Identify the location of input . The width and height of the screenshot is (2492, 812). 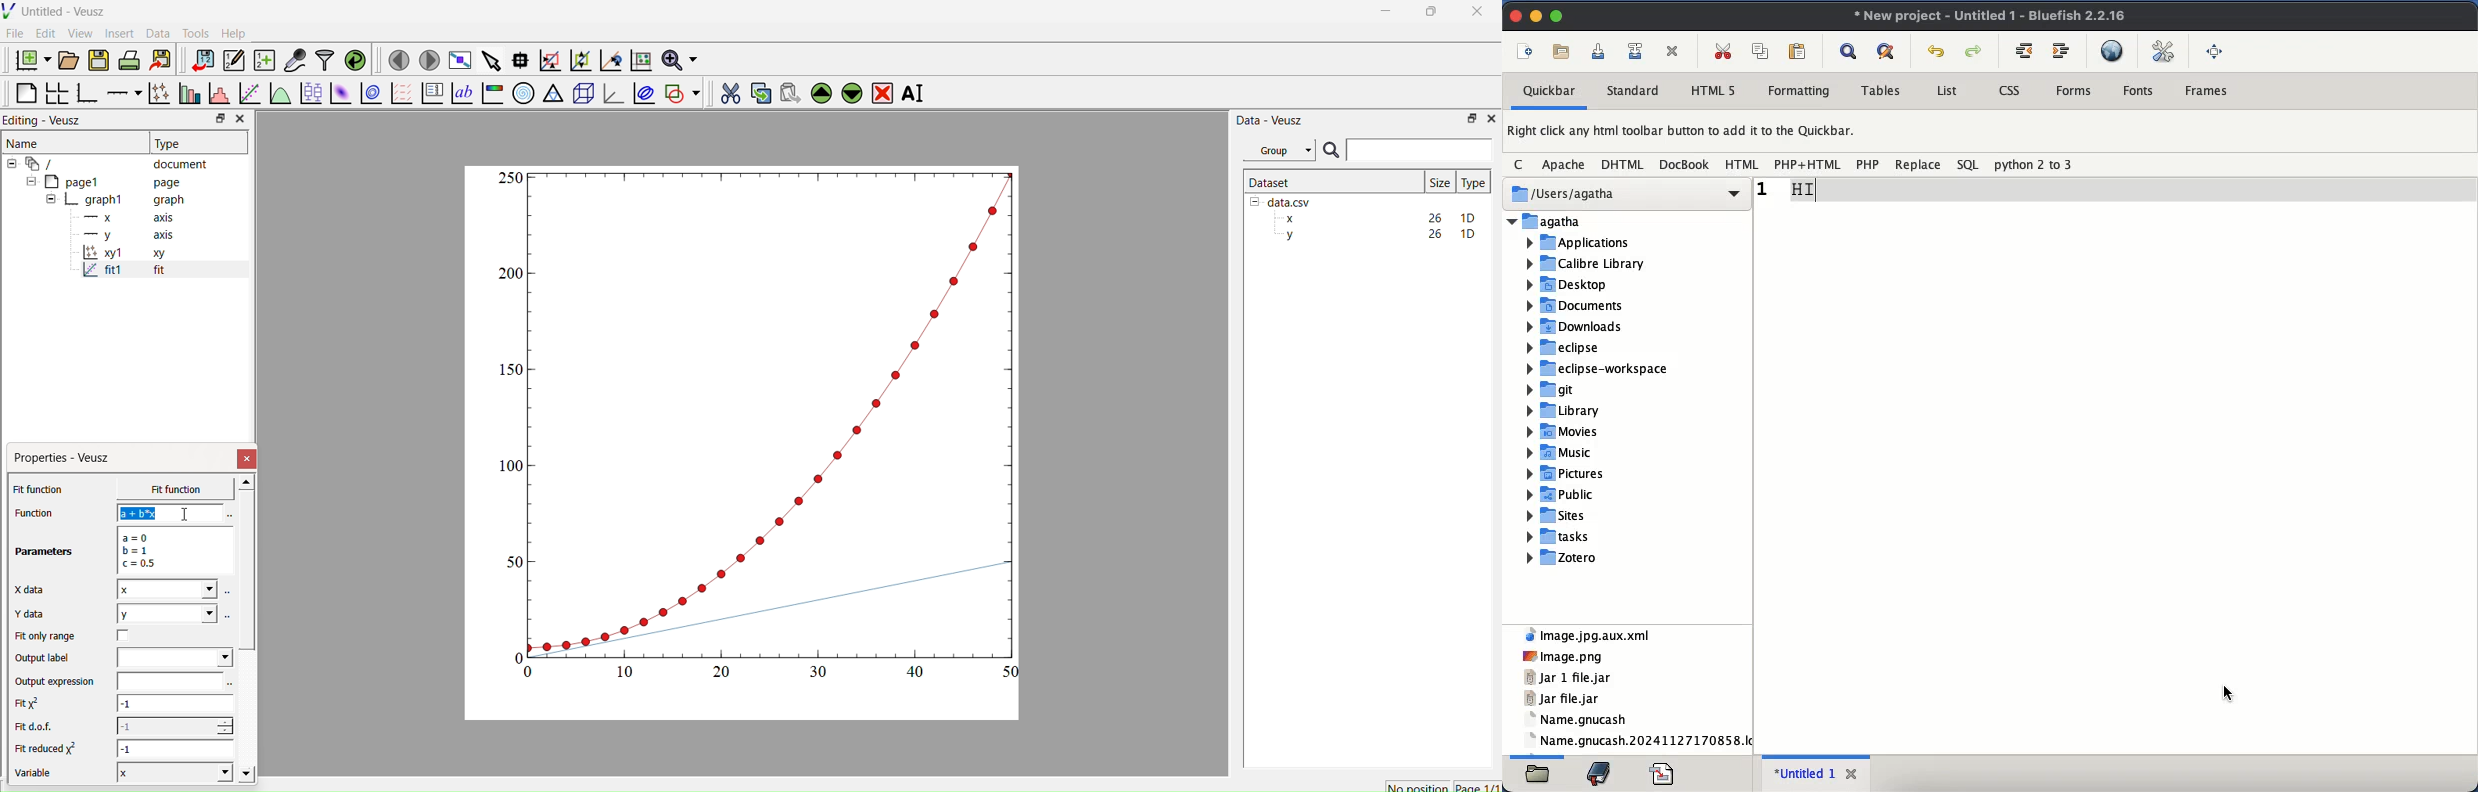
(167, 681).